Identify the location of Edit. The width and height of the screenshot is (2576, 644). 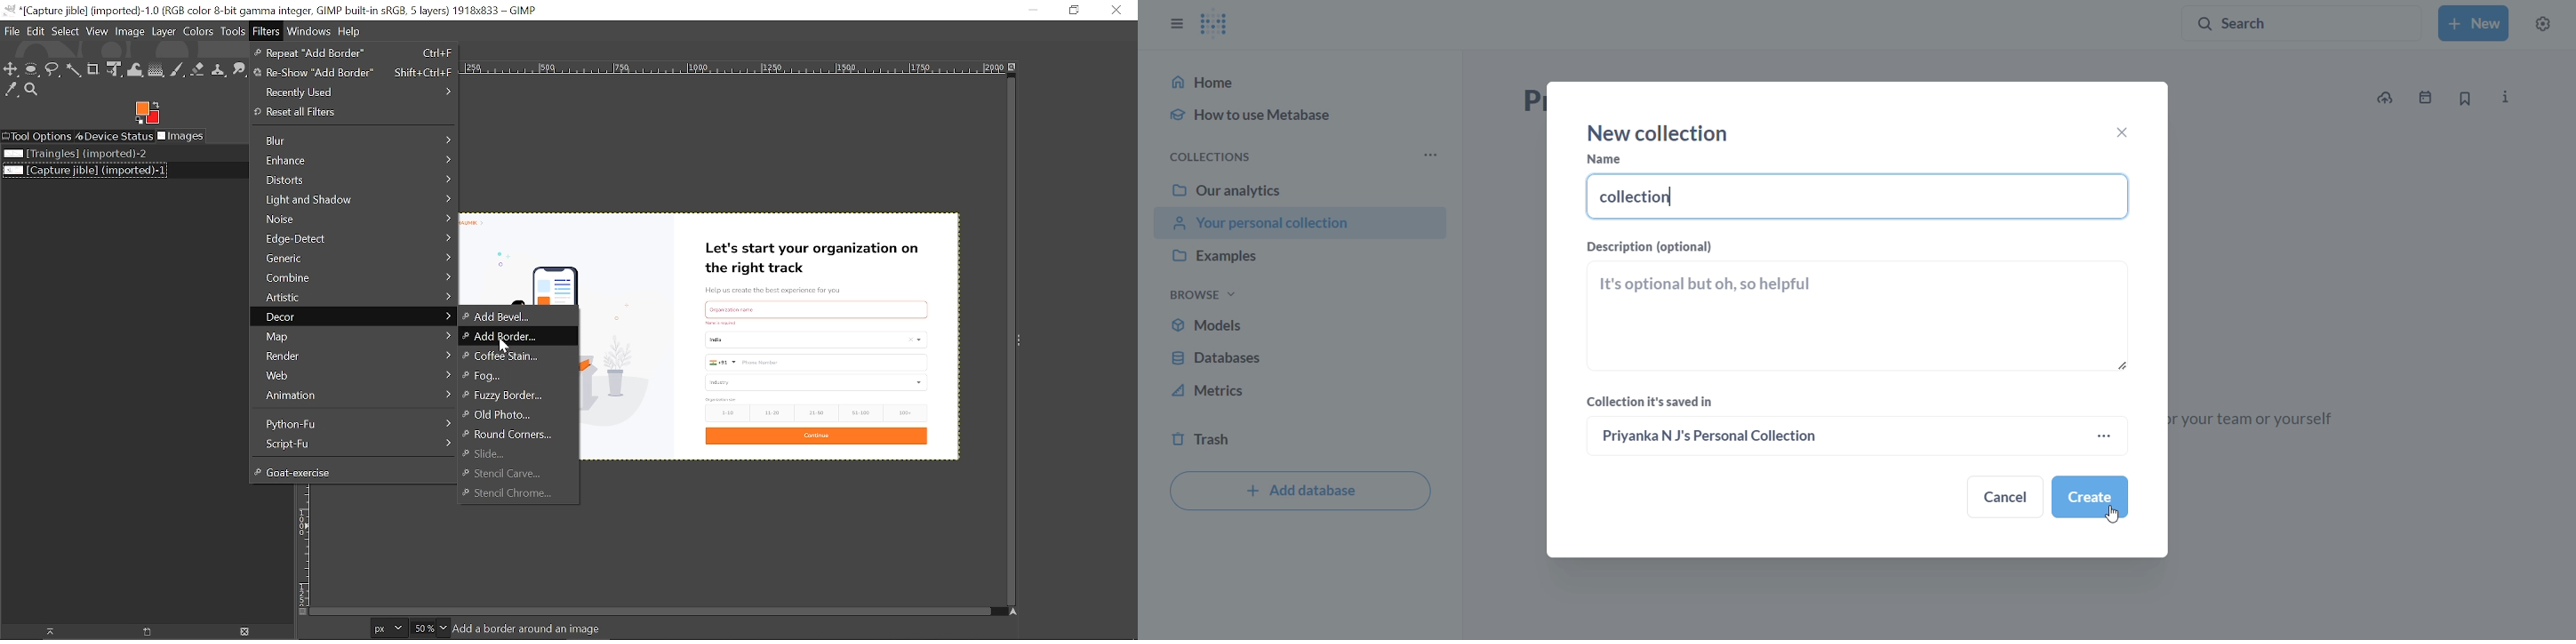
(36, 31).